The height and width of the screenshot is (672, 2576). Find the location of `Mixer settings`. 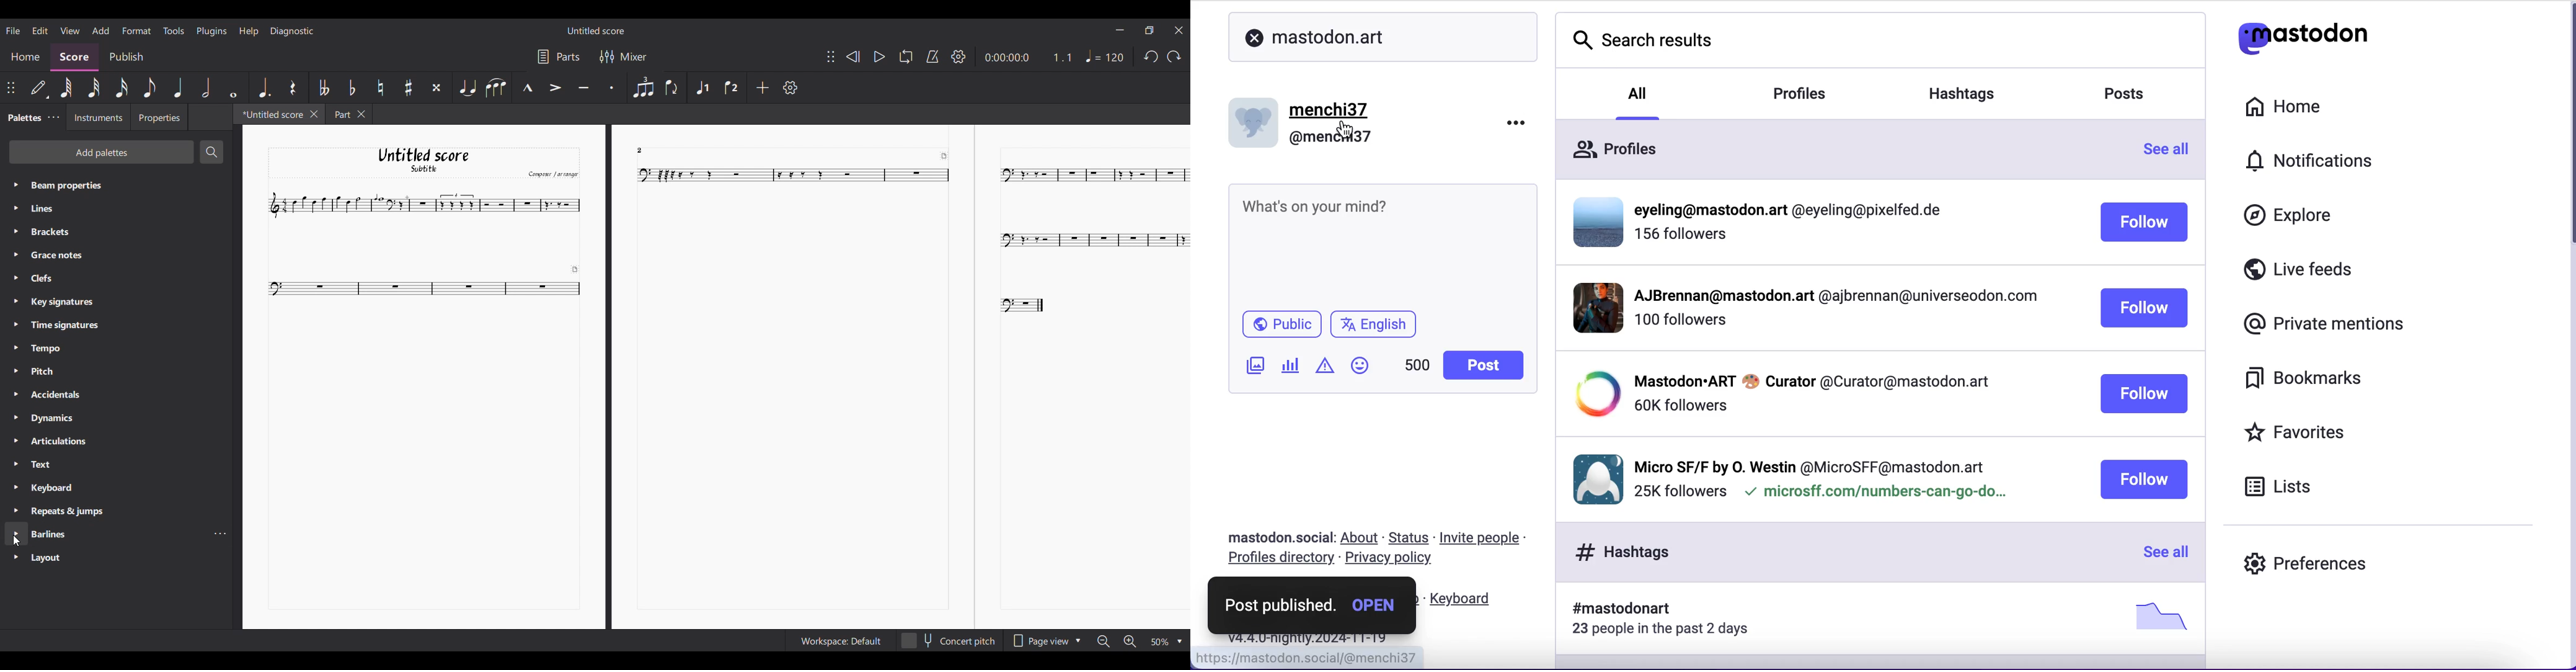

Mixer settings is located at coordinates (624, 57).